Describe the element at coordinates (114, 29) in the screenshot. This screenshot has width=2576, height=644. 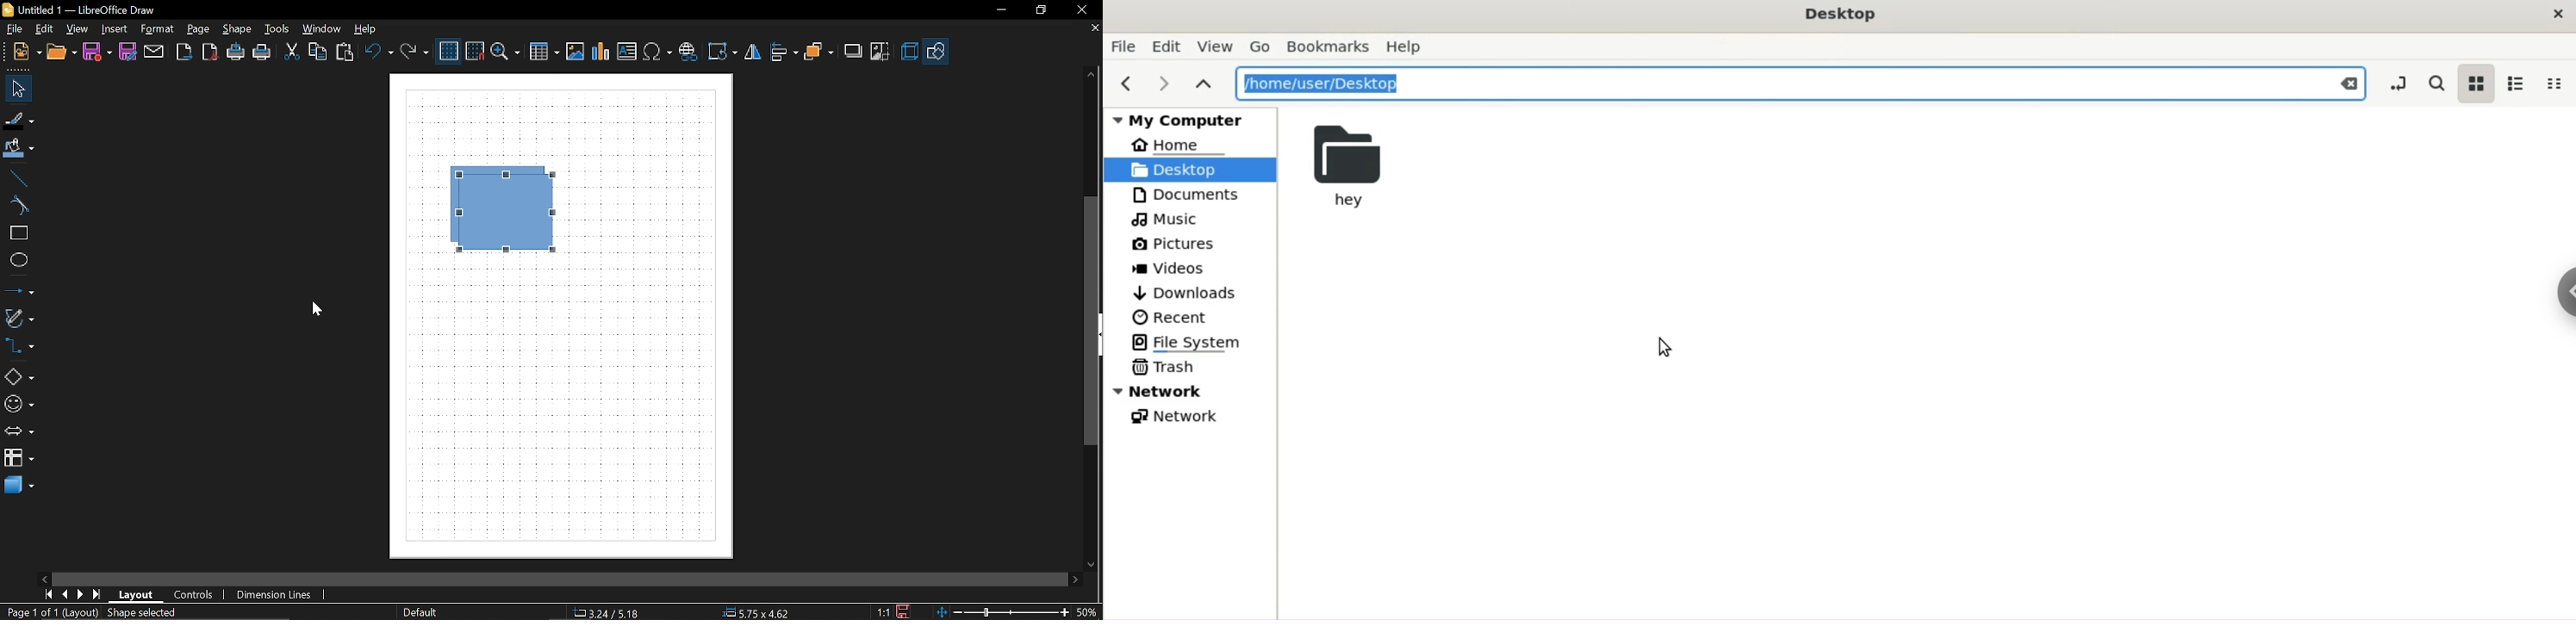
I see `Insert` at that location.